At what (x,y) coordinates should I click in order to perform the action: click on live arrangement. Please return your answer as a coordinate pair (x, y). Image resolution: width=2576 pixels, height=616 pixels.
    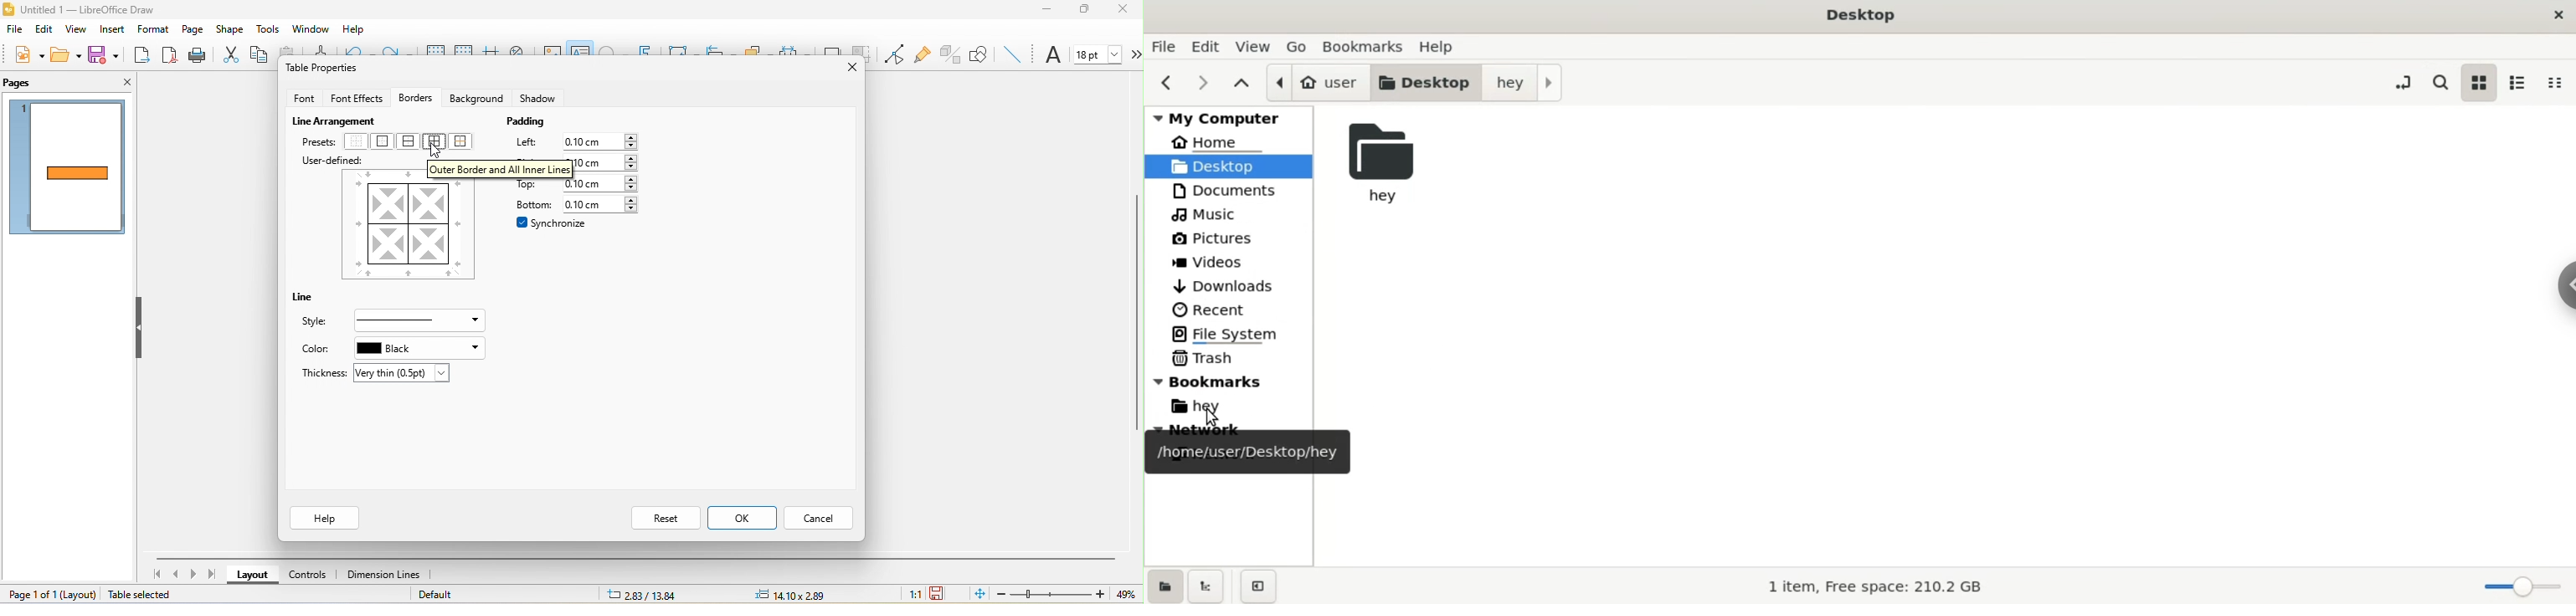
    Looking at the image, I should click on (337, 119).